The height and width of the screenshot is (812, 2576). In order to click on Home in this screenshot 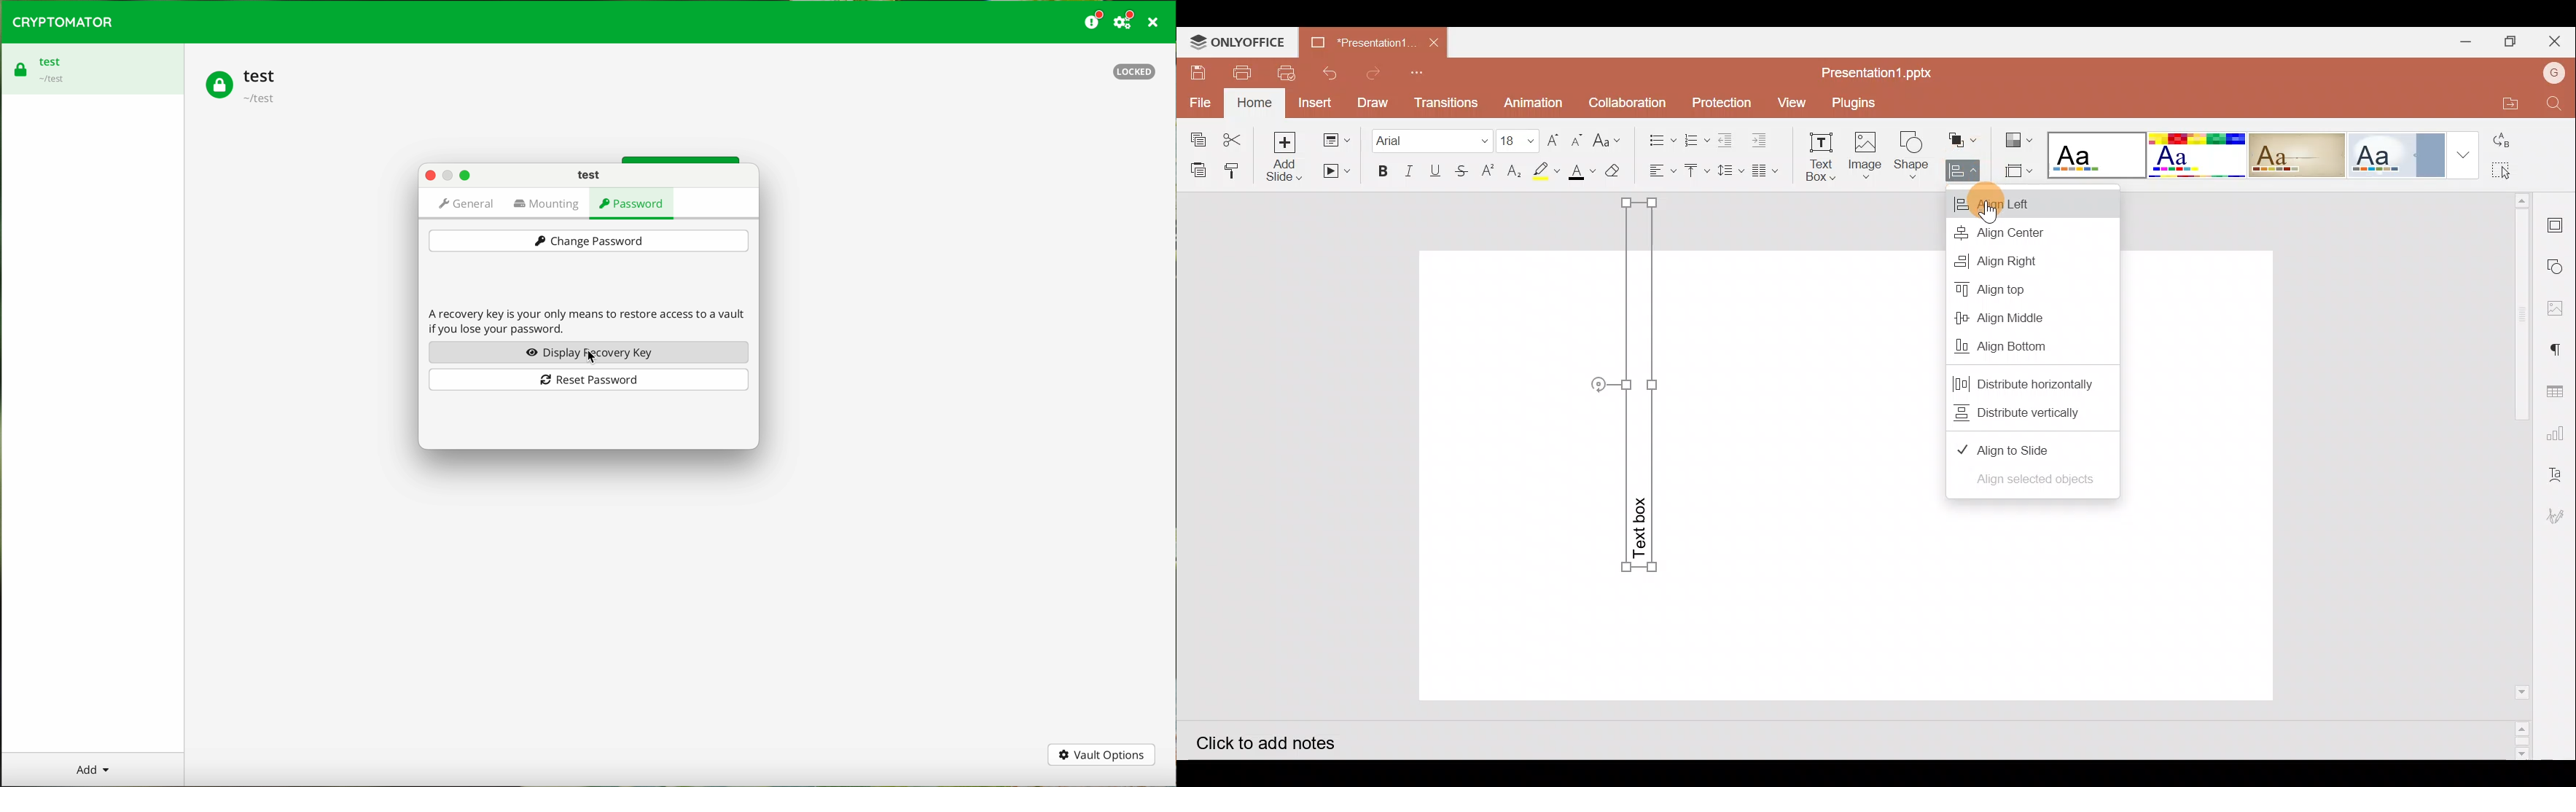, I will do `click(1256, 102)`.